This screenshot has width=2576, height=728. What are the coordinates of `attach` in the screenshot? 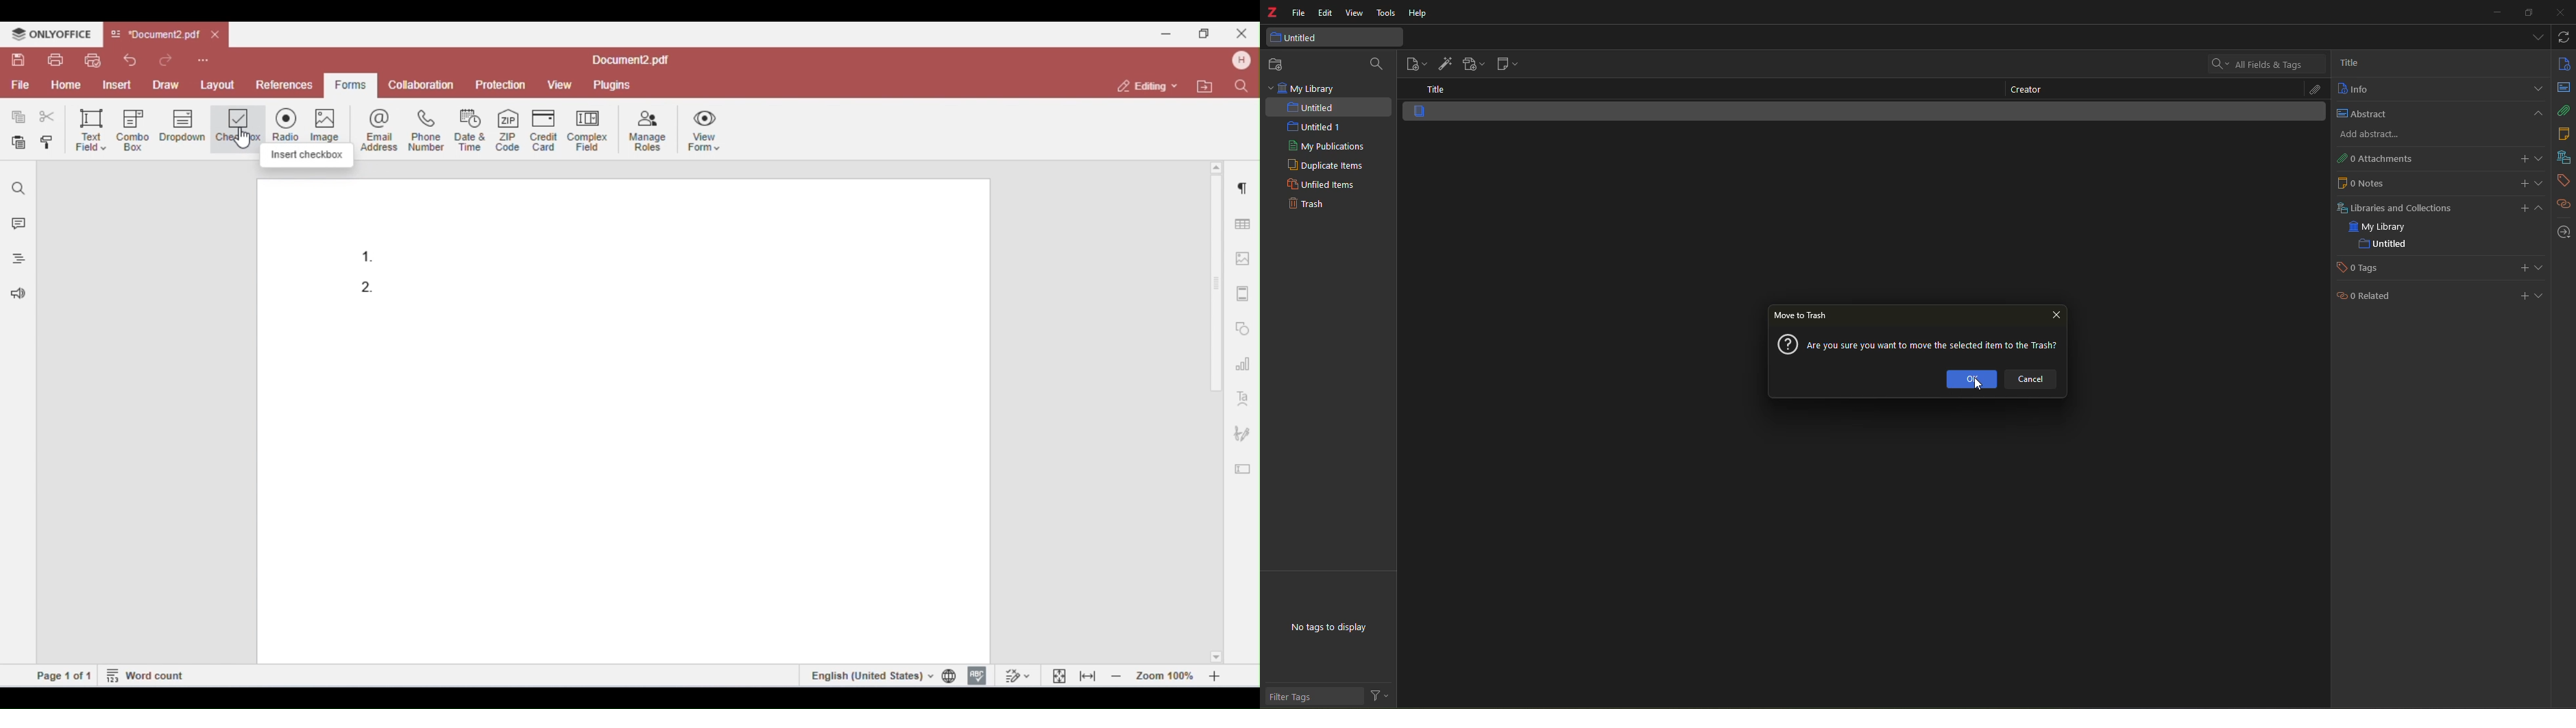 It's located at (2564, 110).